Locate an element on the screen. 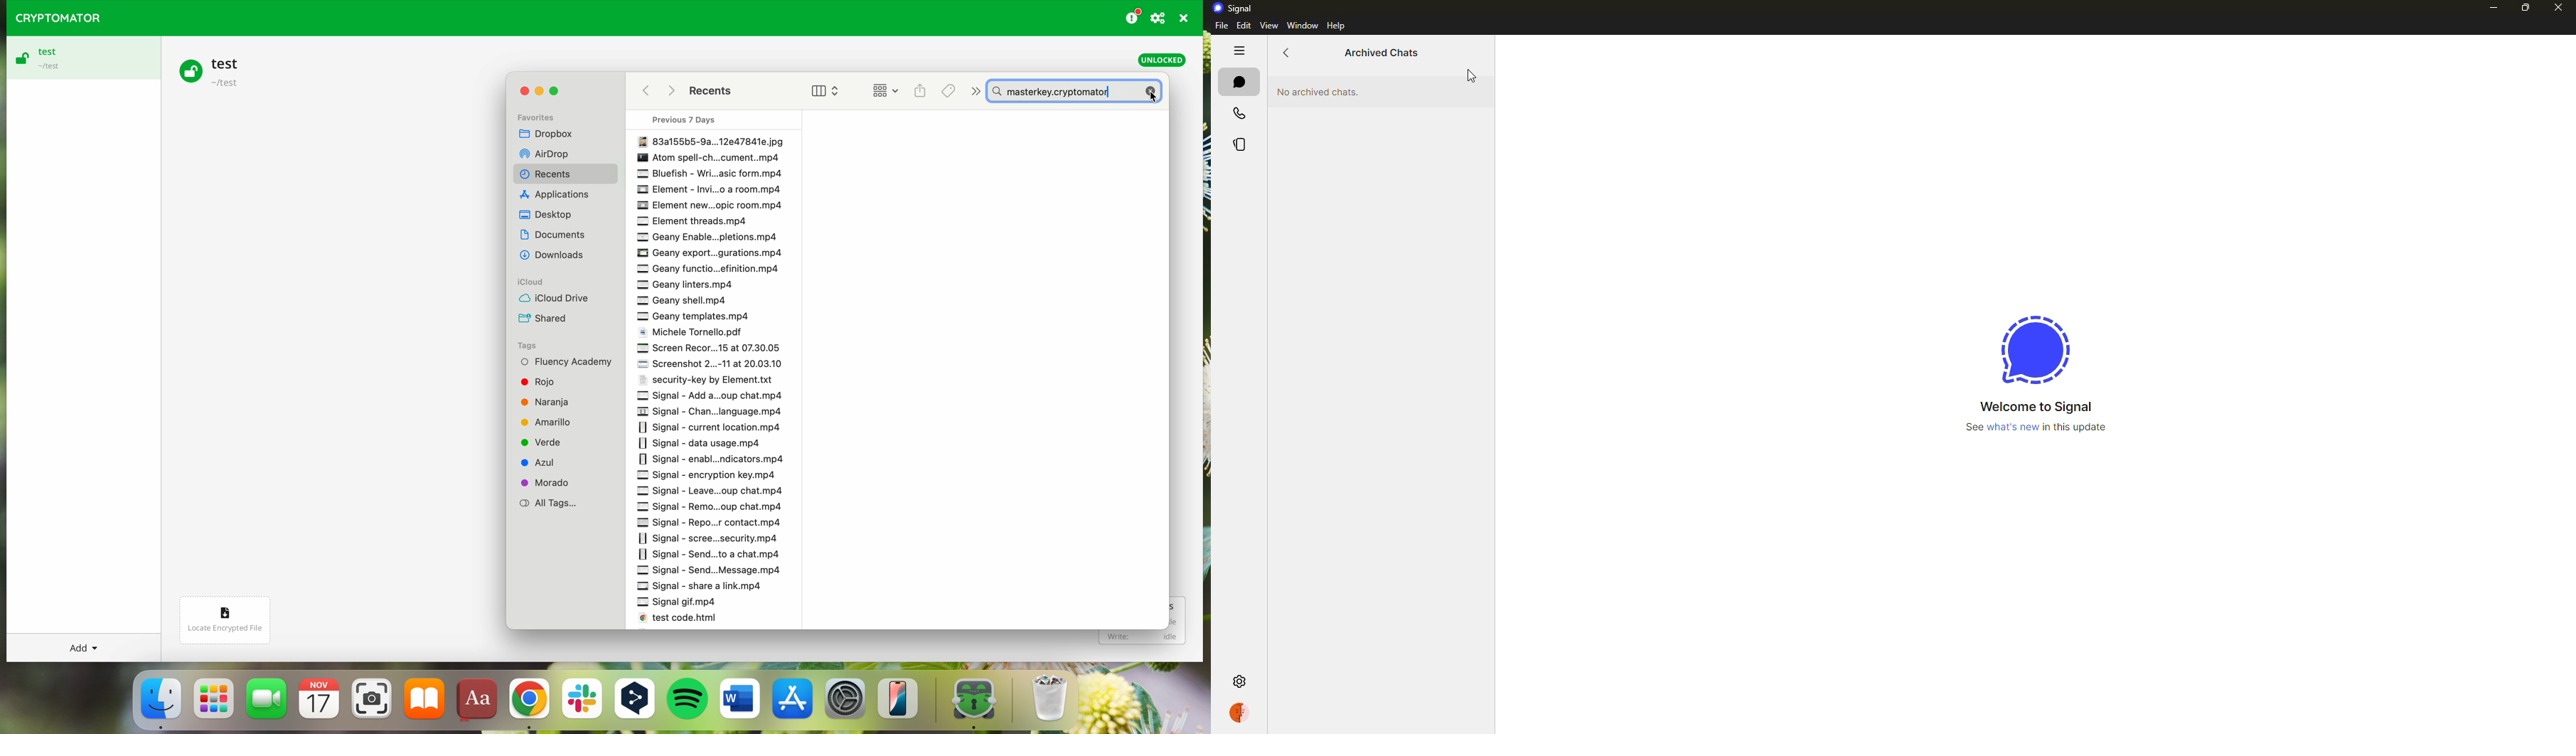  view is located at coordinates (1271, 26).